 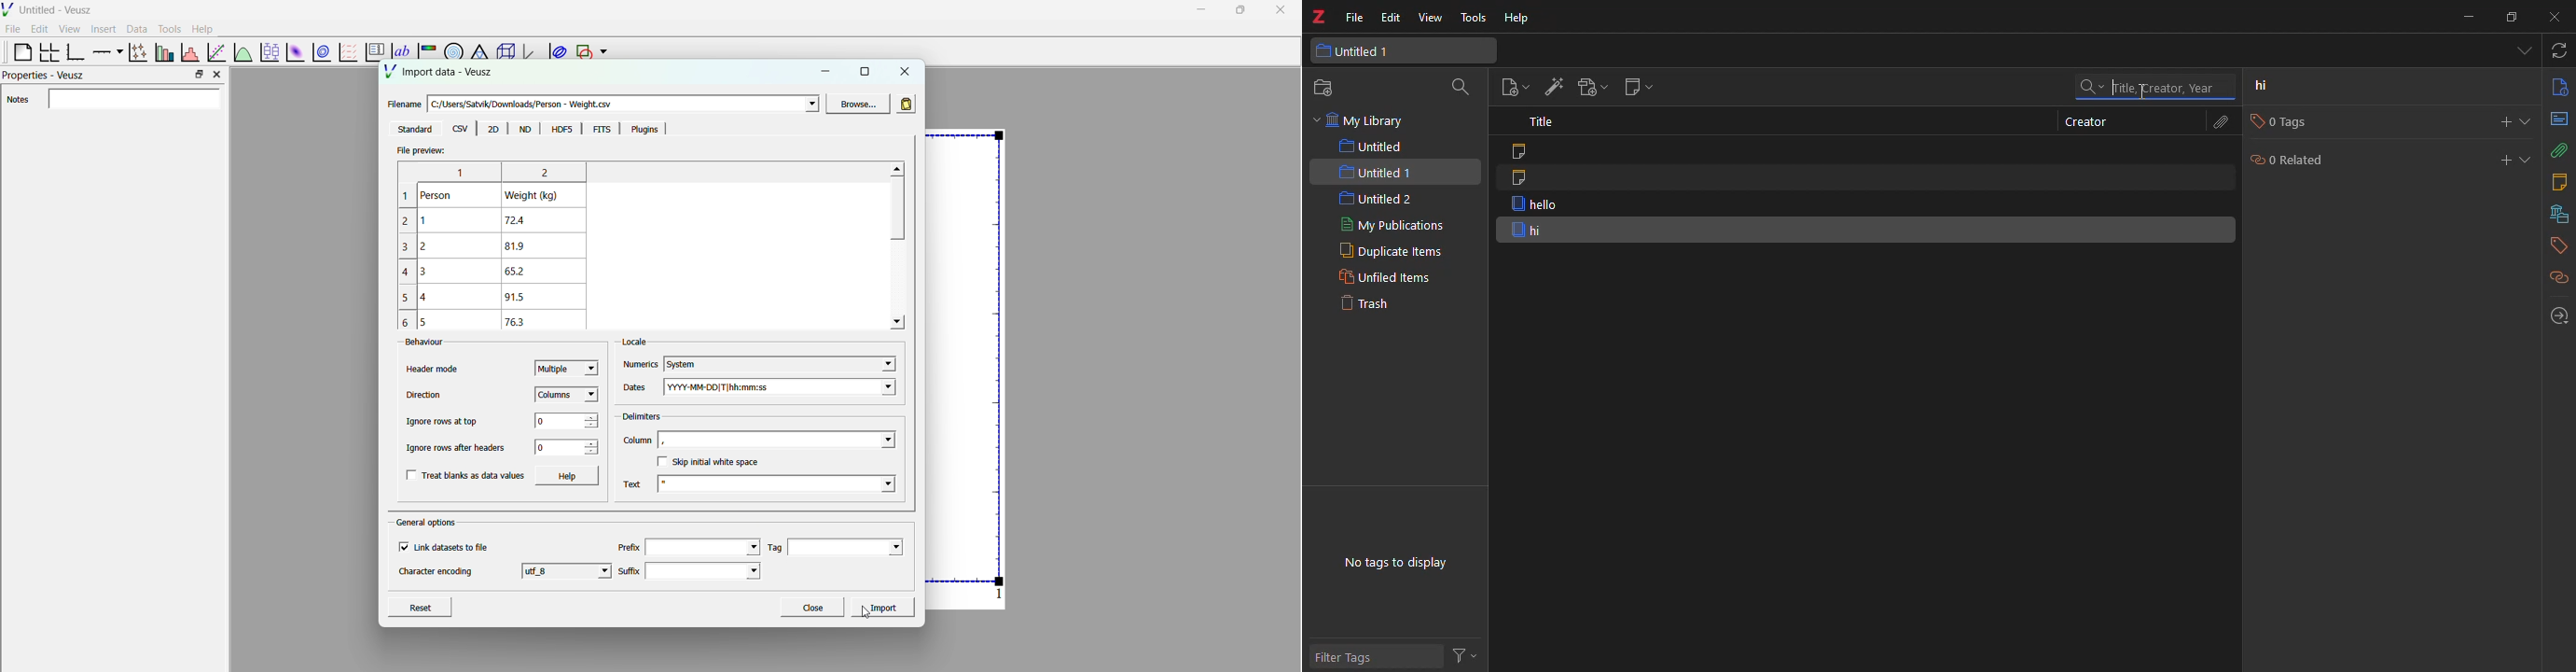 What do you see at coordinates (2270, 88) in the screenshot?
I see `hi` at bounding box center [2270, 88].